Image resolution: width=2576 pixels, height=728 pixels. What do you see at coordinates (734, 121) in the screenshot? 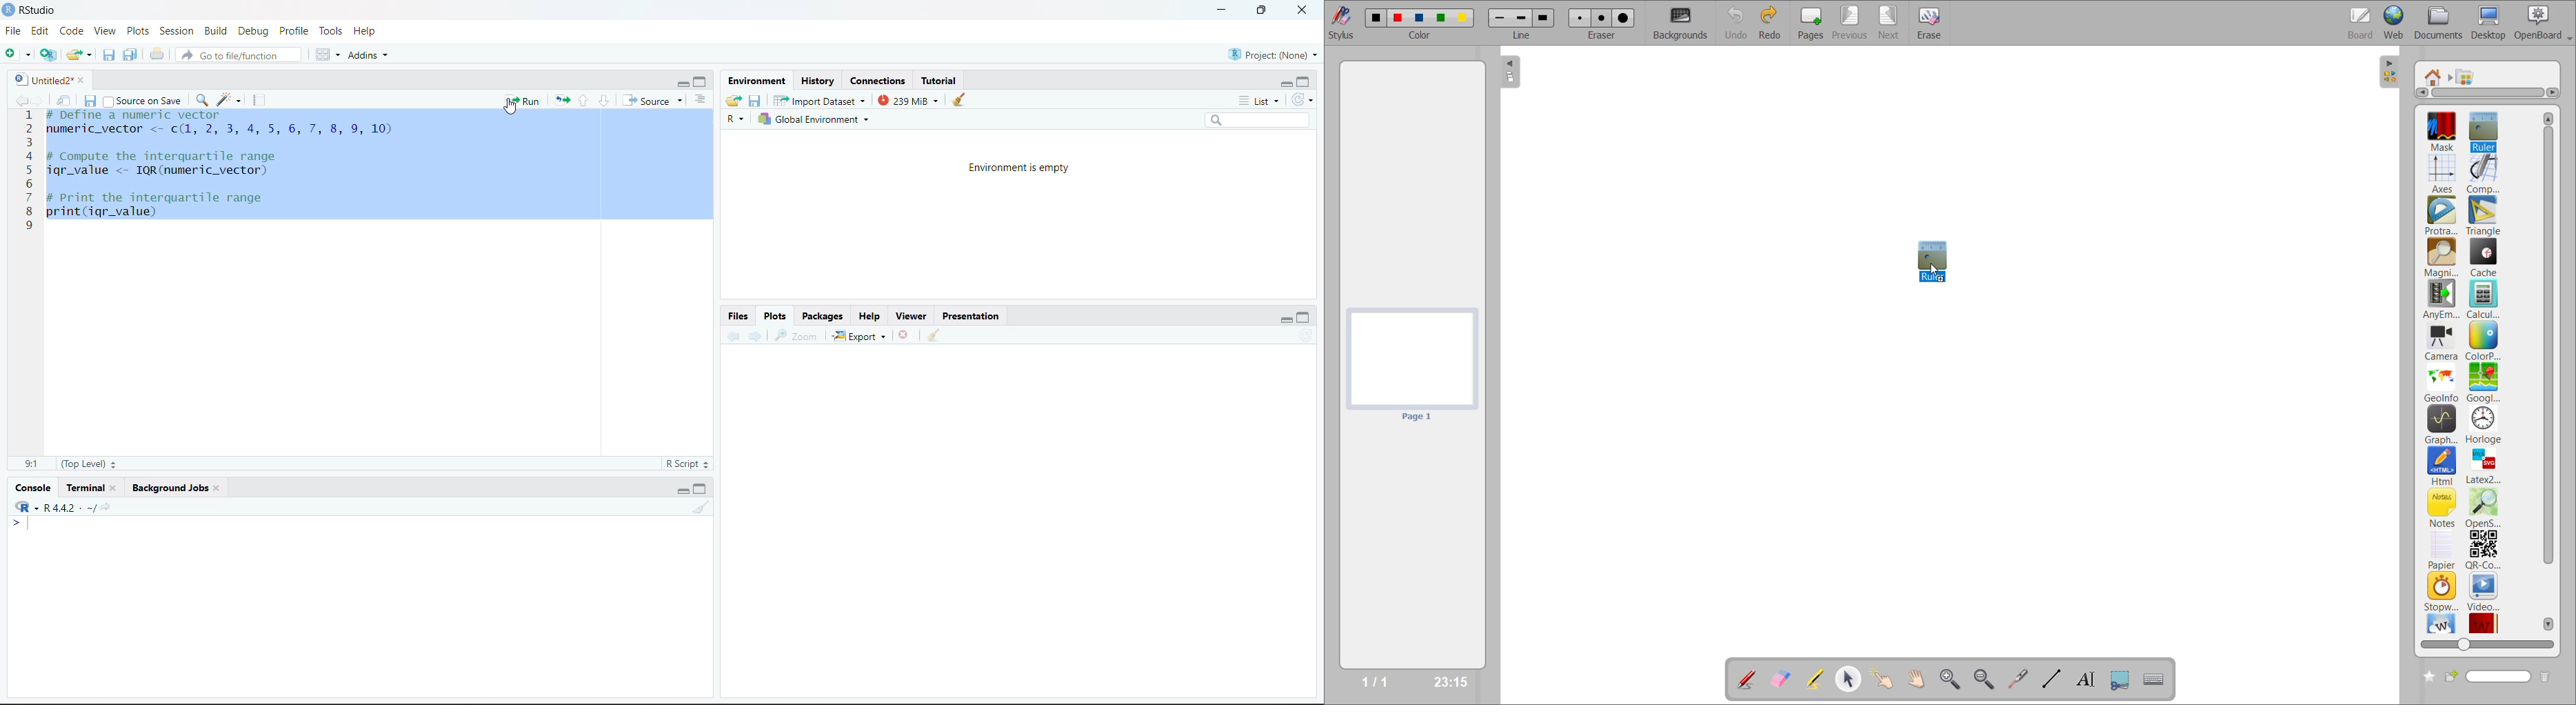
I see `R` at bounding box center [734, 121].